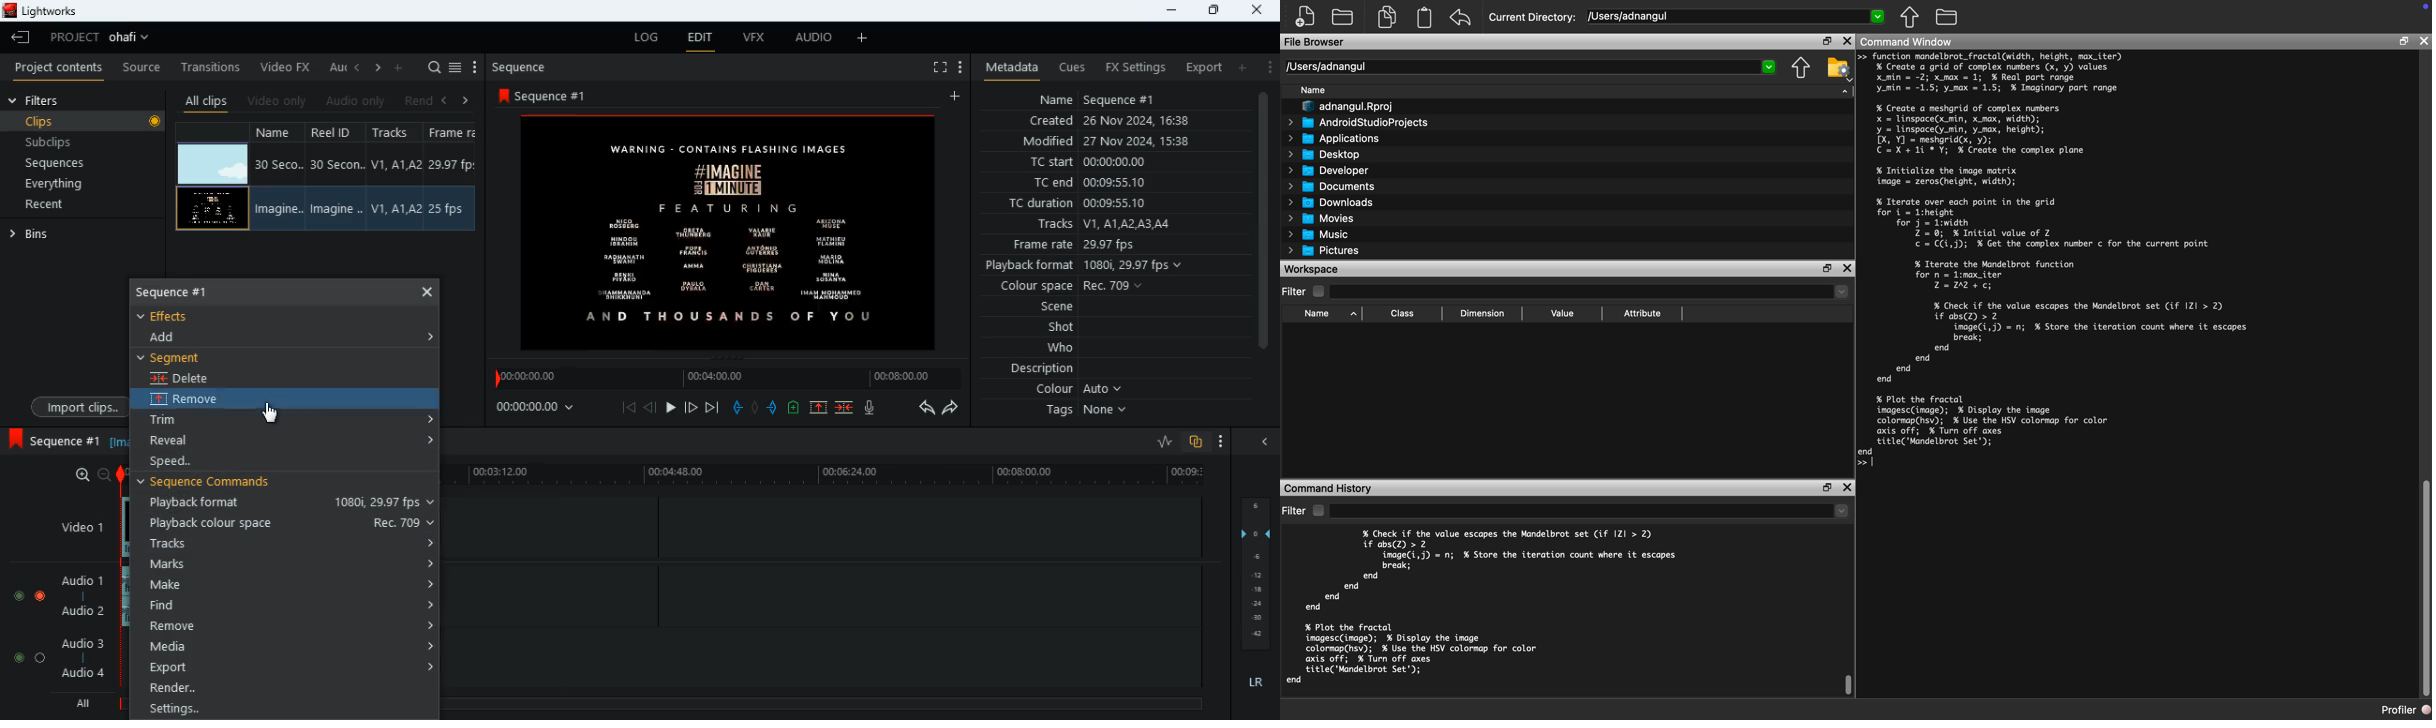 The width and height of the screenshot is (2436, 728). What do you see at coordinates (669, 408) in the screenshot?
I see `play` at bounding box center [669, 408].